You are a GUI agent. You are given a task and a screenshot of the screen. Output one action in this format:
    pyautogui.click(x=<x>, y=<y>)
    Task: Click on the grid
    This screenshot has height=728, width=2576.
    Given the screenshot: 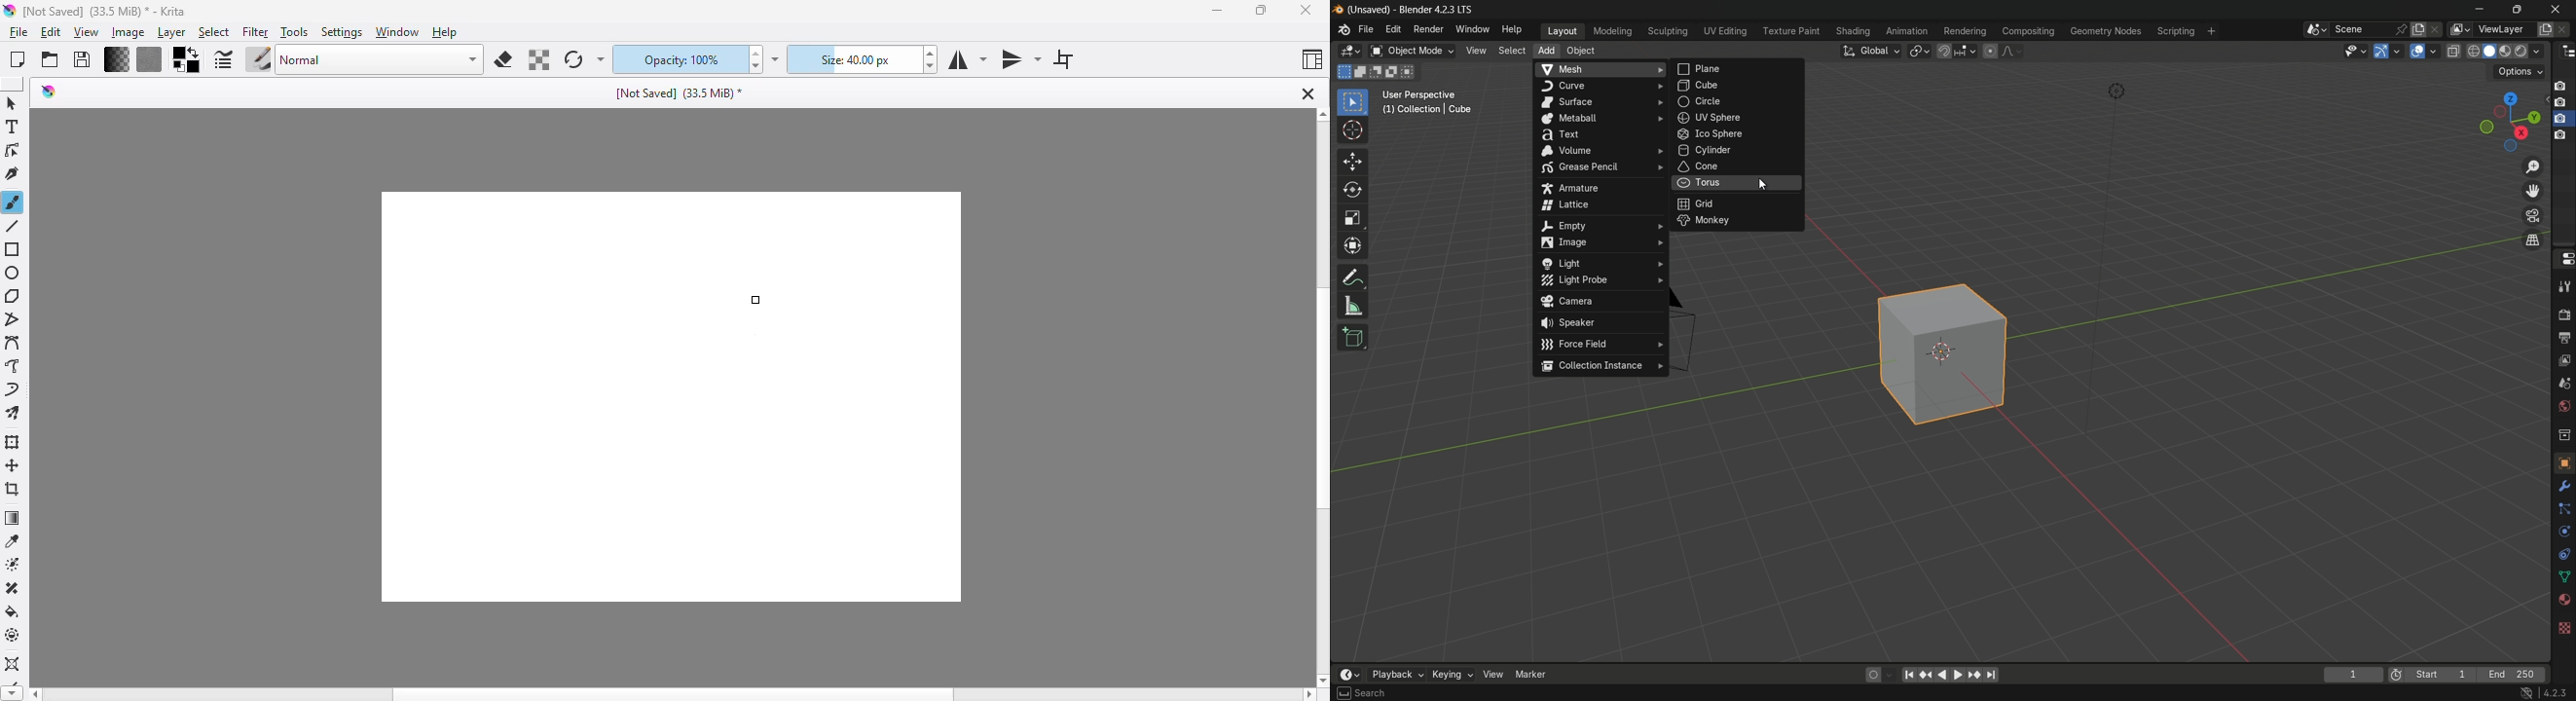 What is the action you would take?
    pyautogui.click(x=1738, y=204)
    